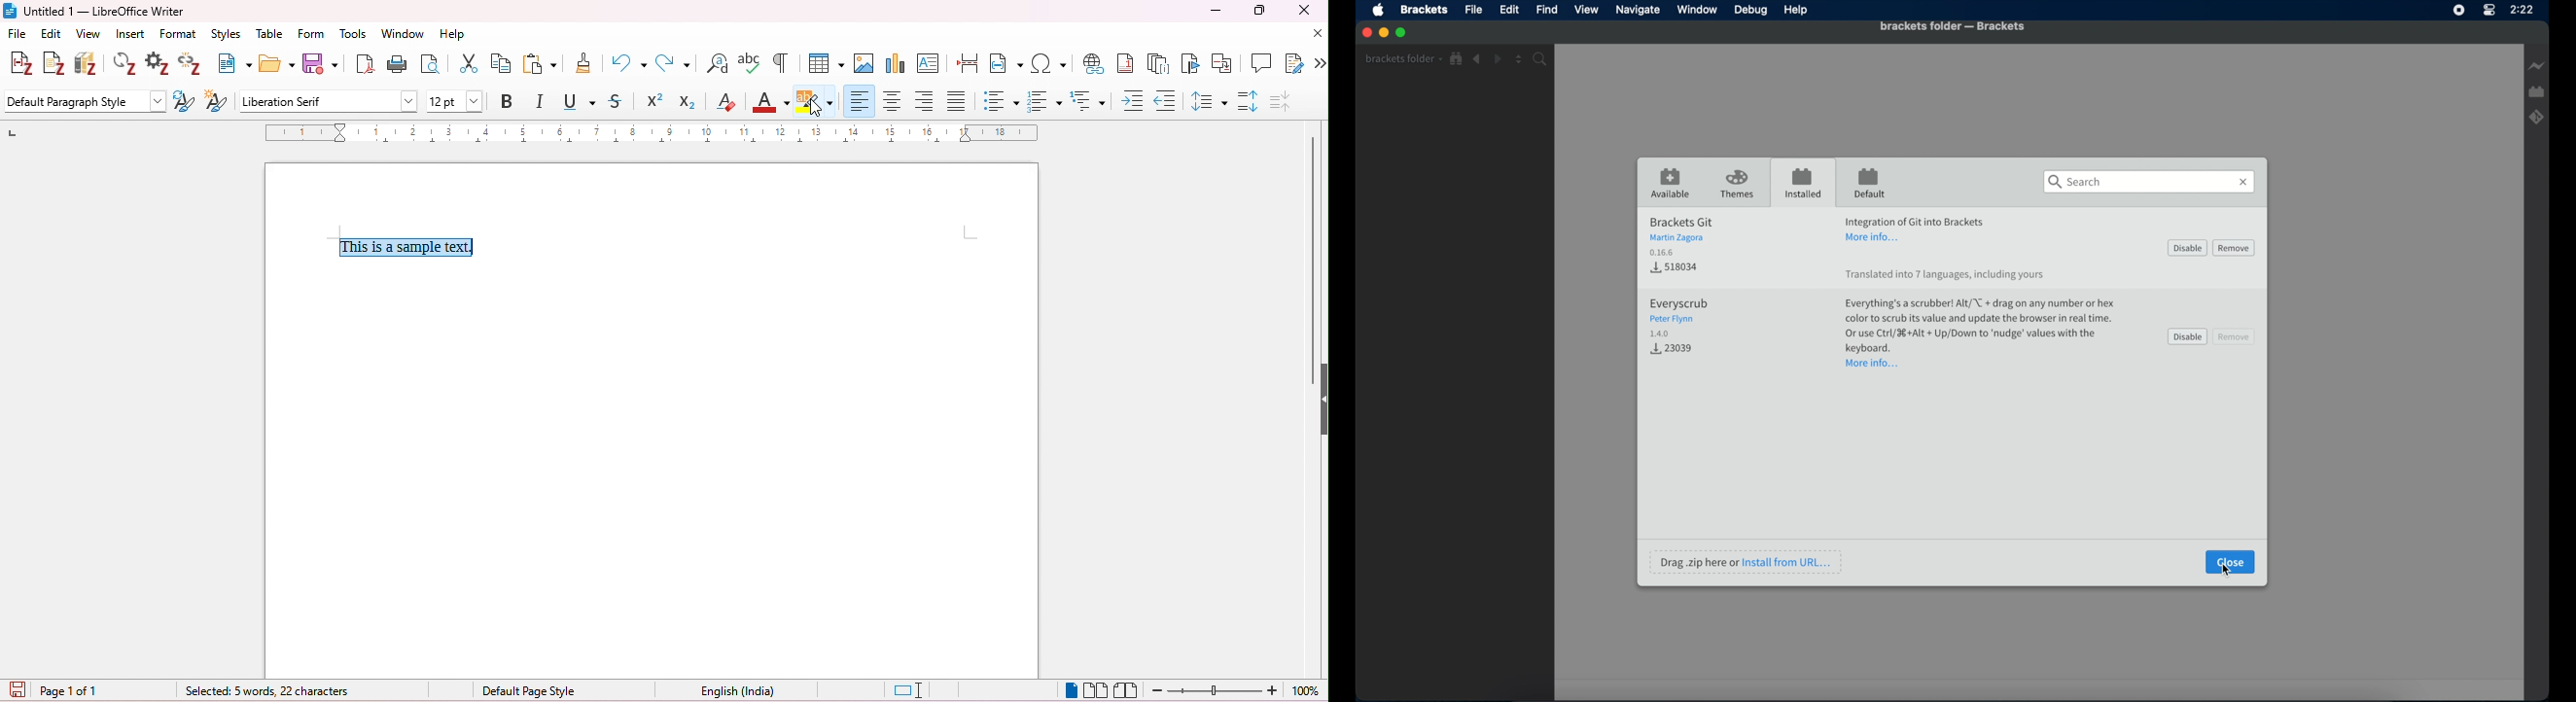 The height and width of the screenshot is (728, 2576). What do you see at coordinates (1161, 63) in the screenshot?
I see `insert end note` at bounding box center [1161, 63].